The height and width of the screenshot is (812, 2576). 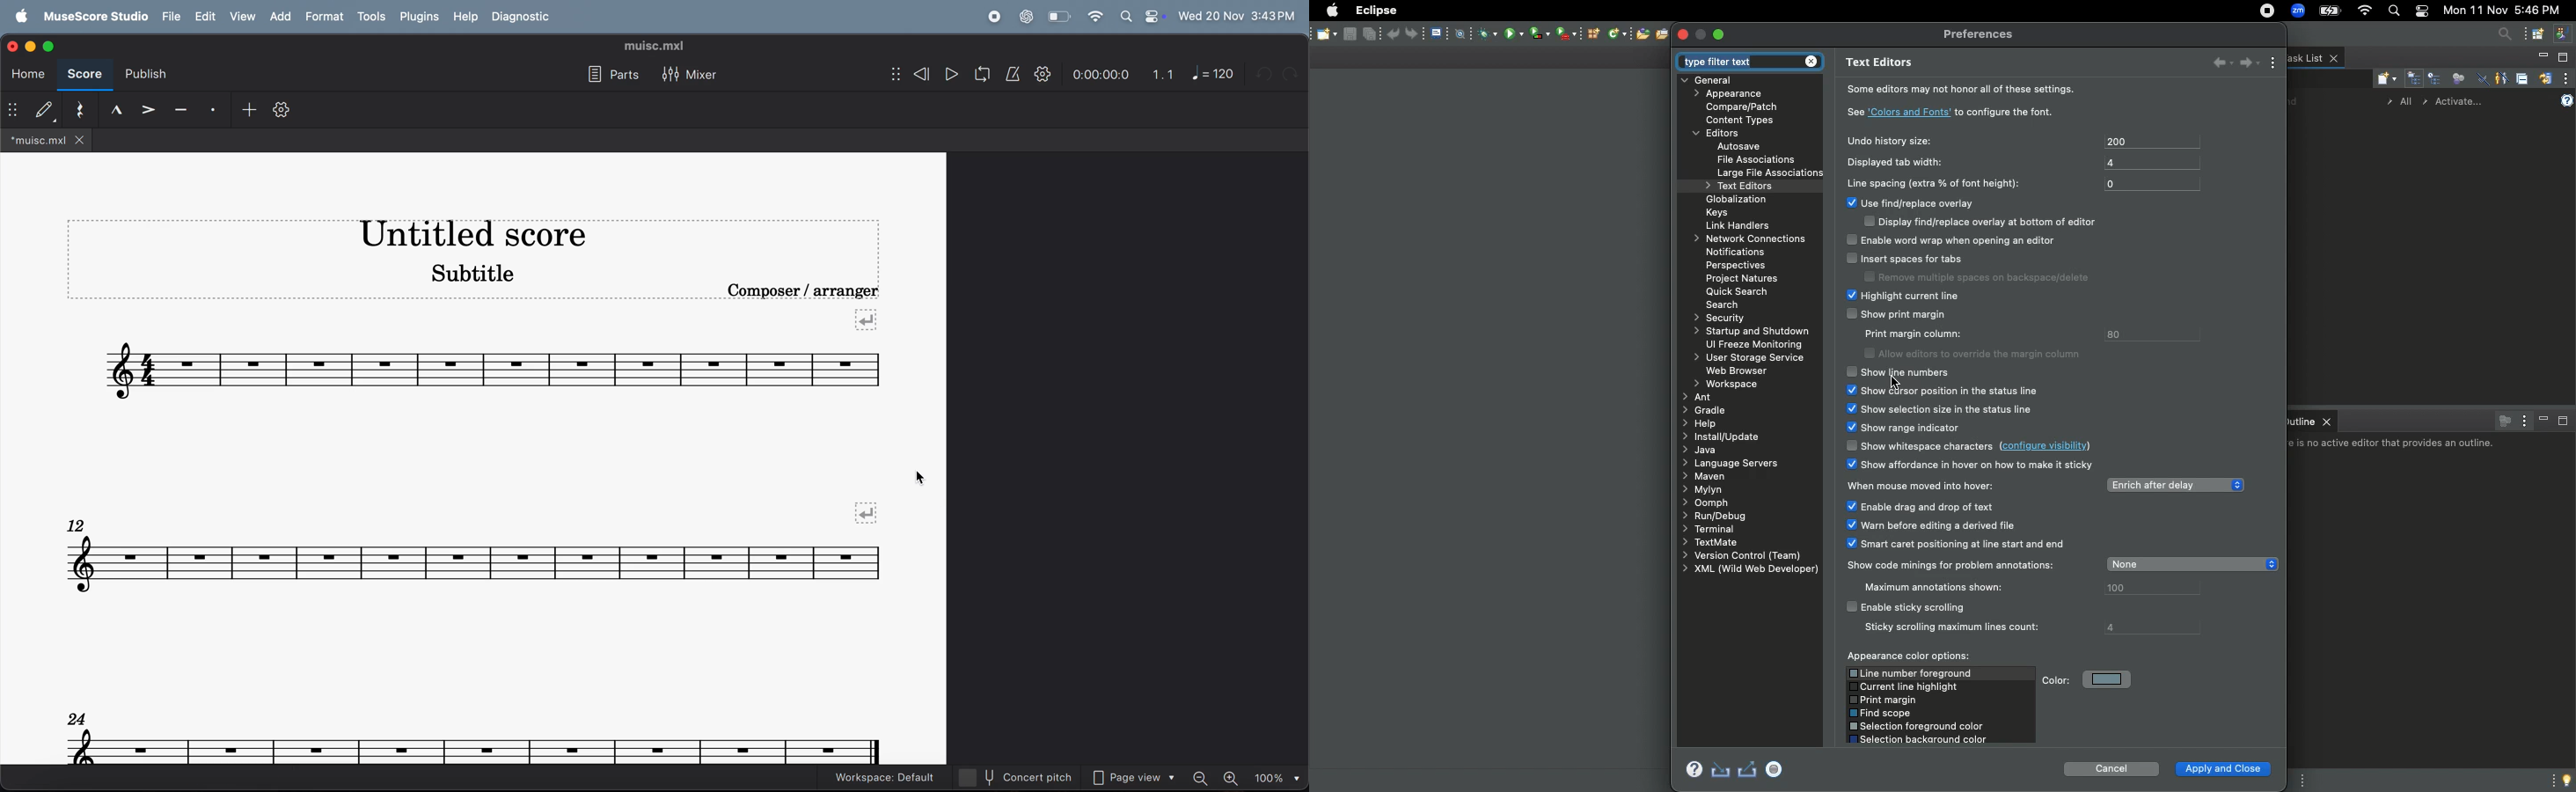 What do you see at coordinates (2112, 766) in the screenshot?
I see `Cancel` at bounding box center [2112, 766].